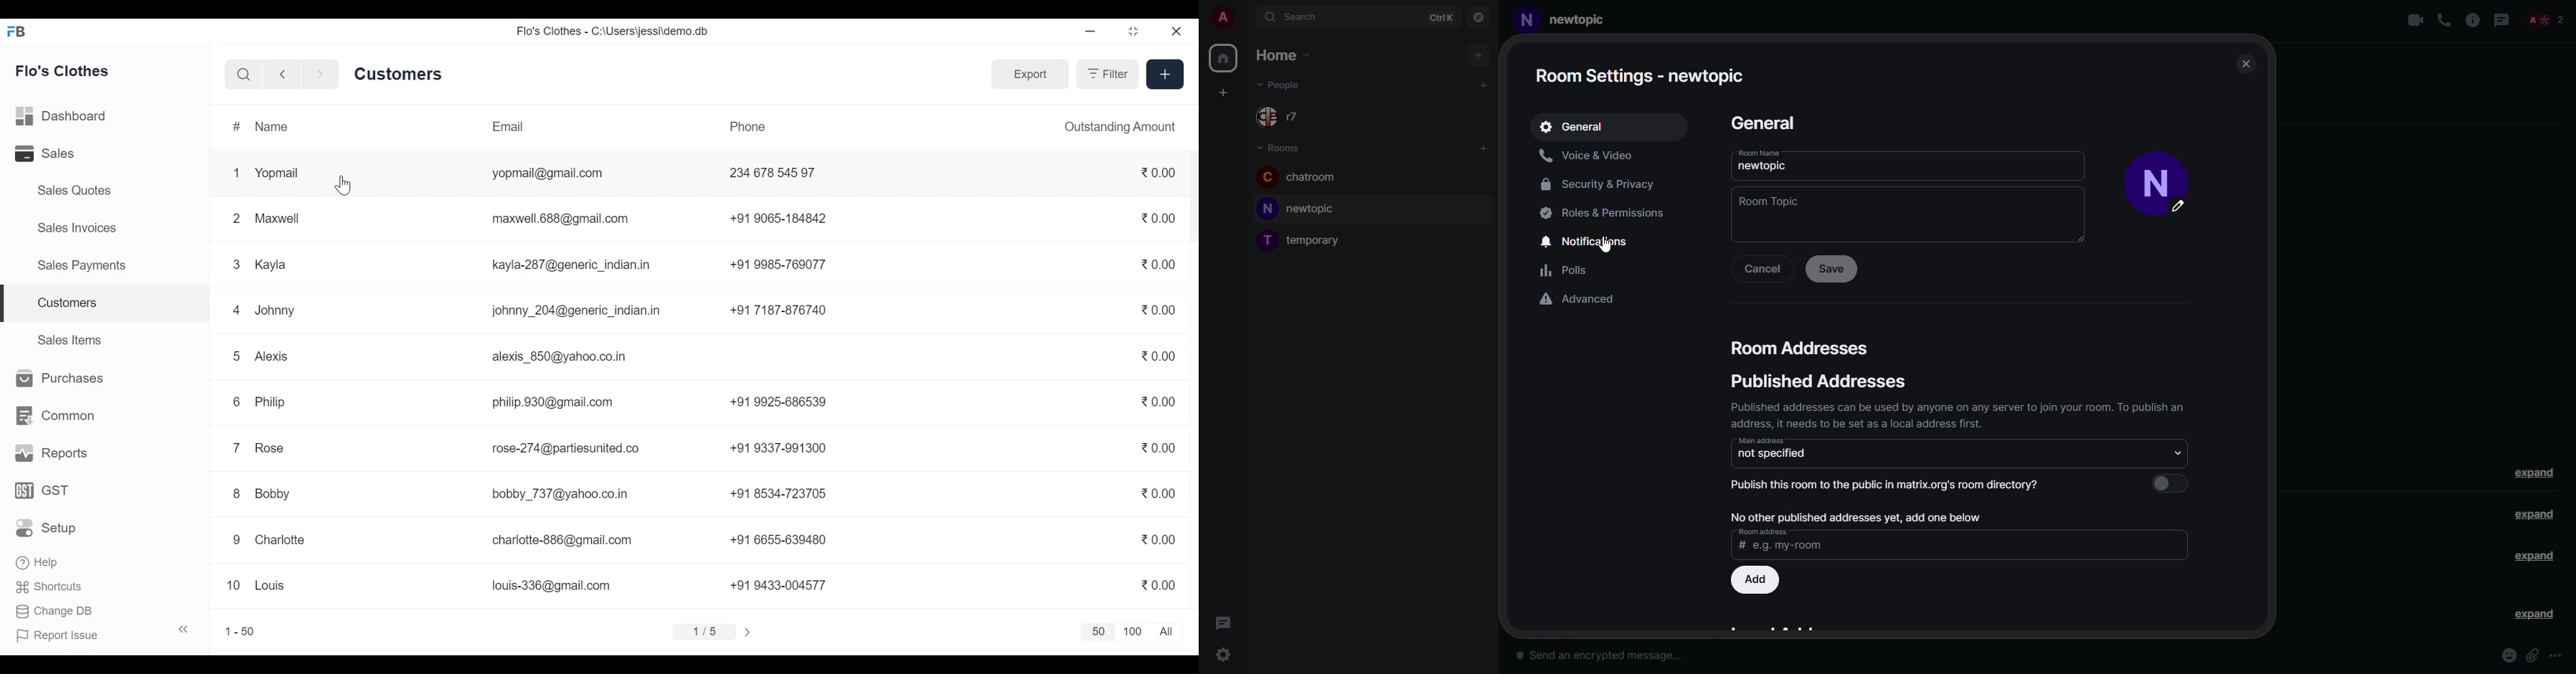 The height and width of the screenshot is (700, 2576). What do you see at coordinates (2176, 483) in the screenshot?
I see `select` at bounding box center [2176, 483].